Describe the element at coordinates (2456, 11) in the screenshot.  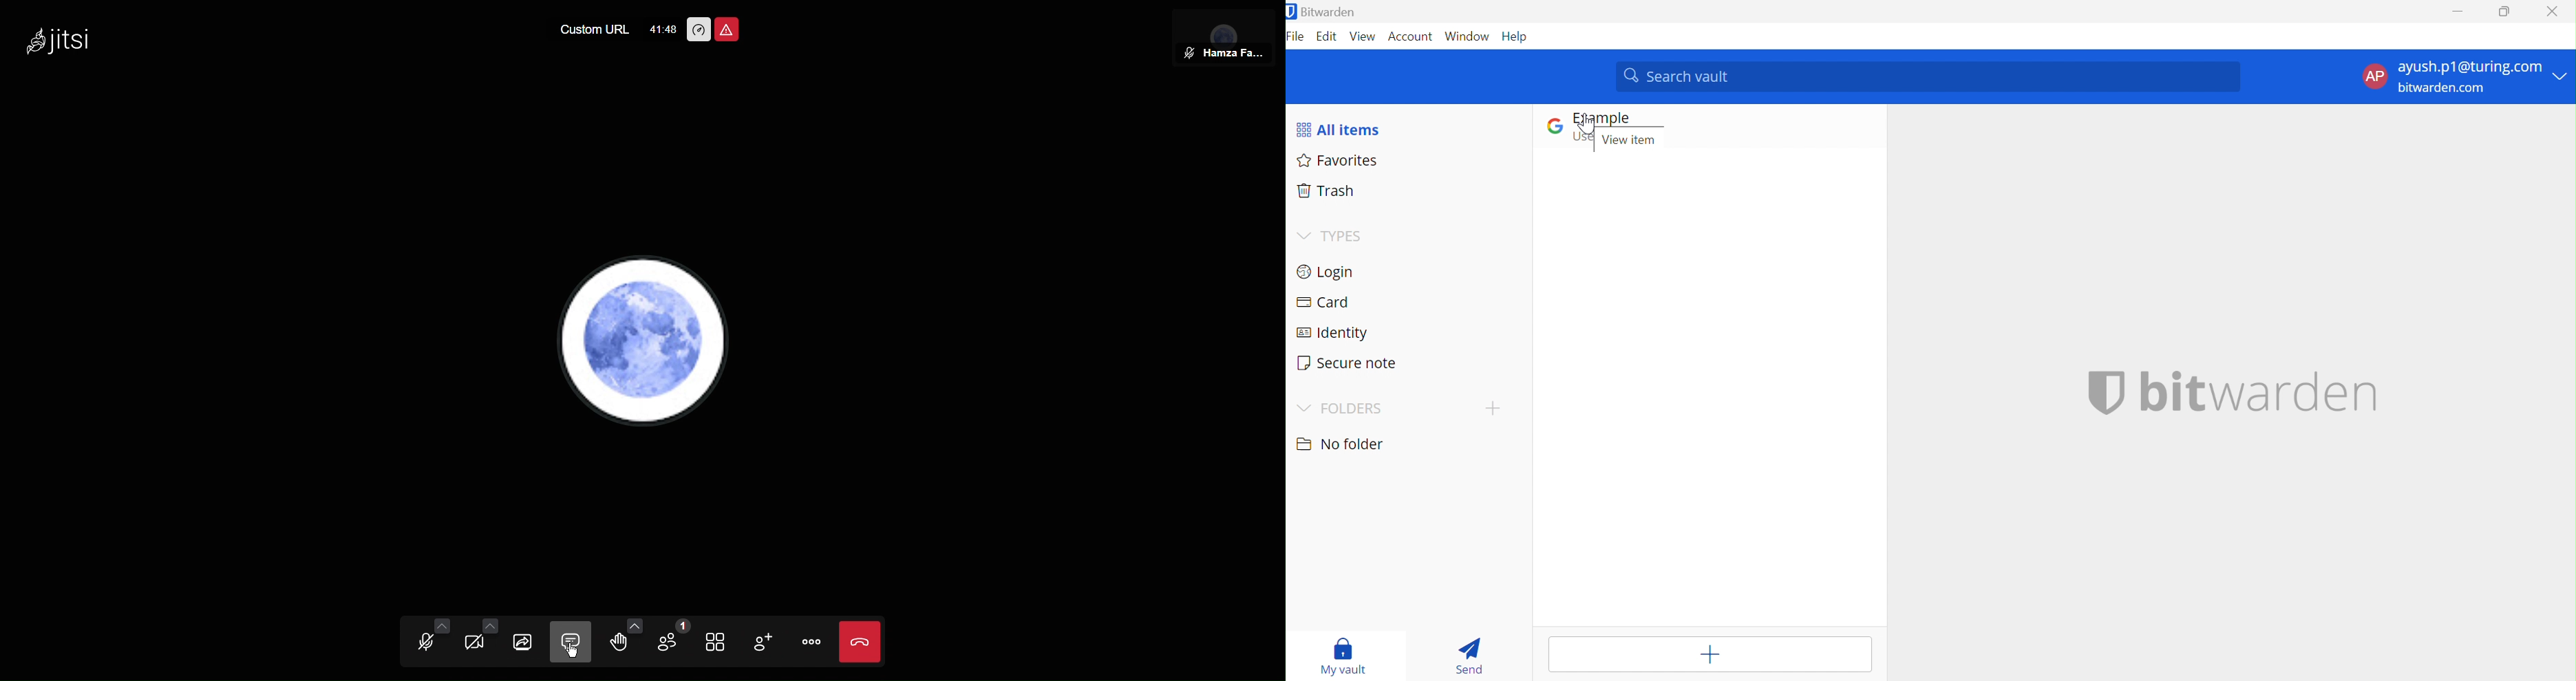
I see `Minimize` at that location.